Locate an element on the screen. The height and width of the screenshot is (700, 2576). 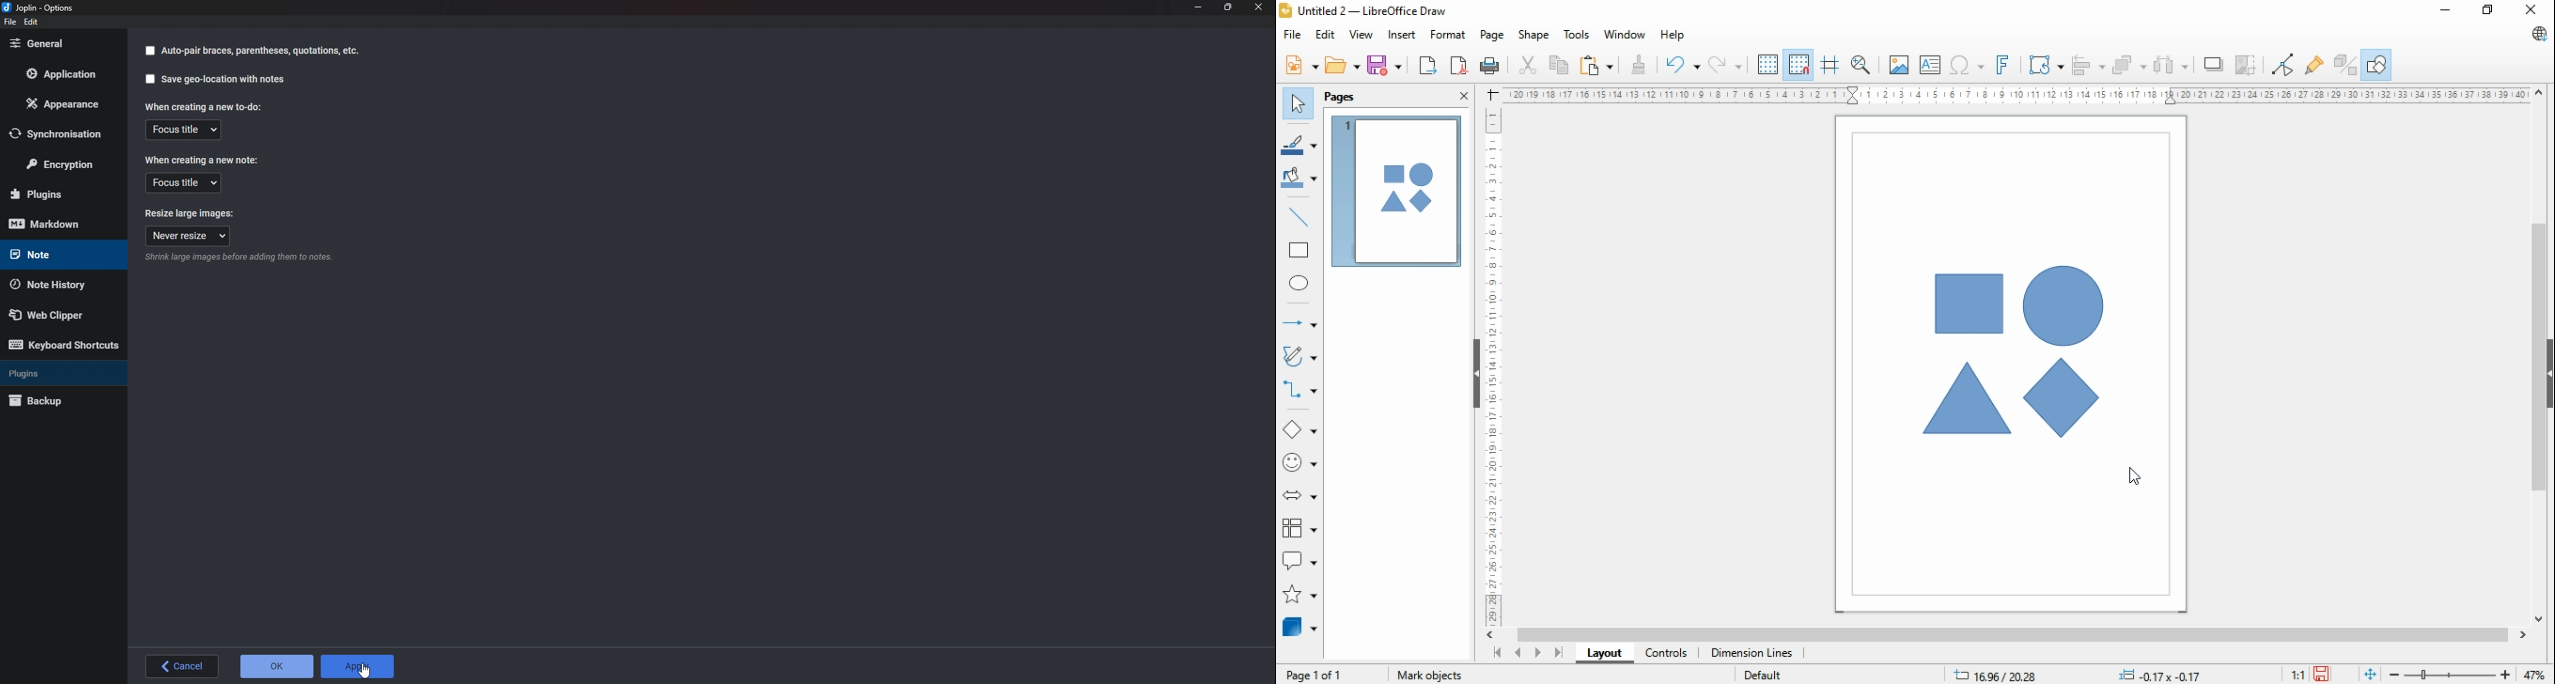
show draw functions is located at coordinates (2379, 62).